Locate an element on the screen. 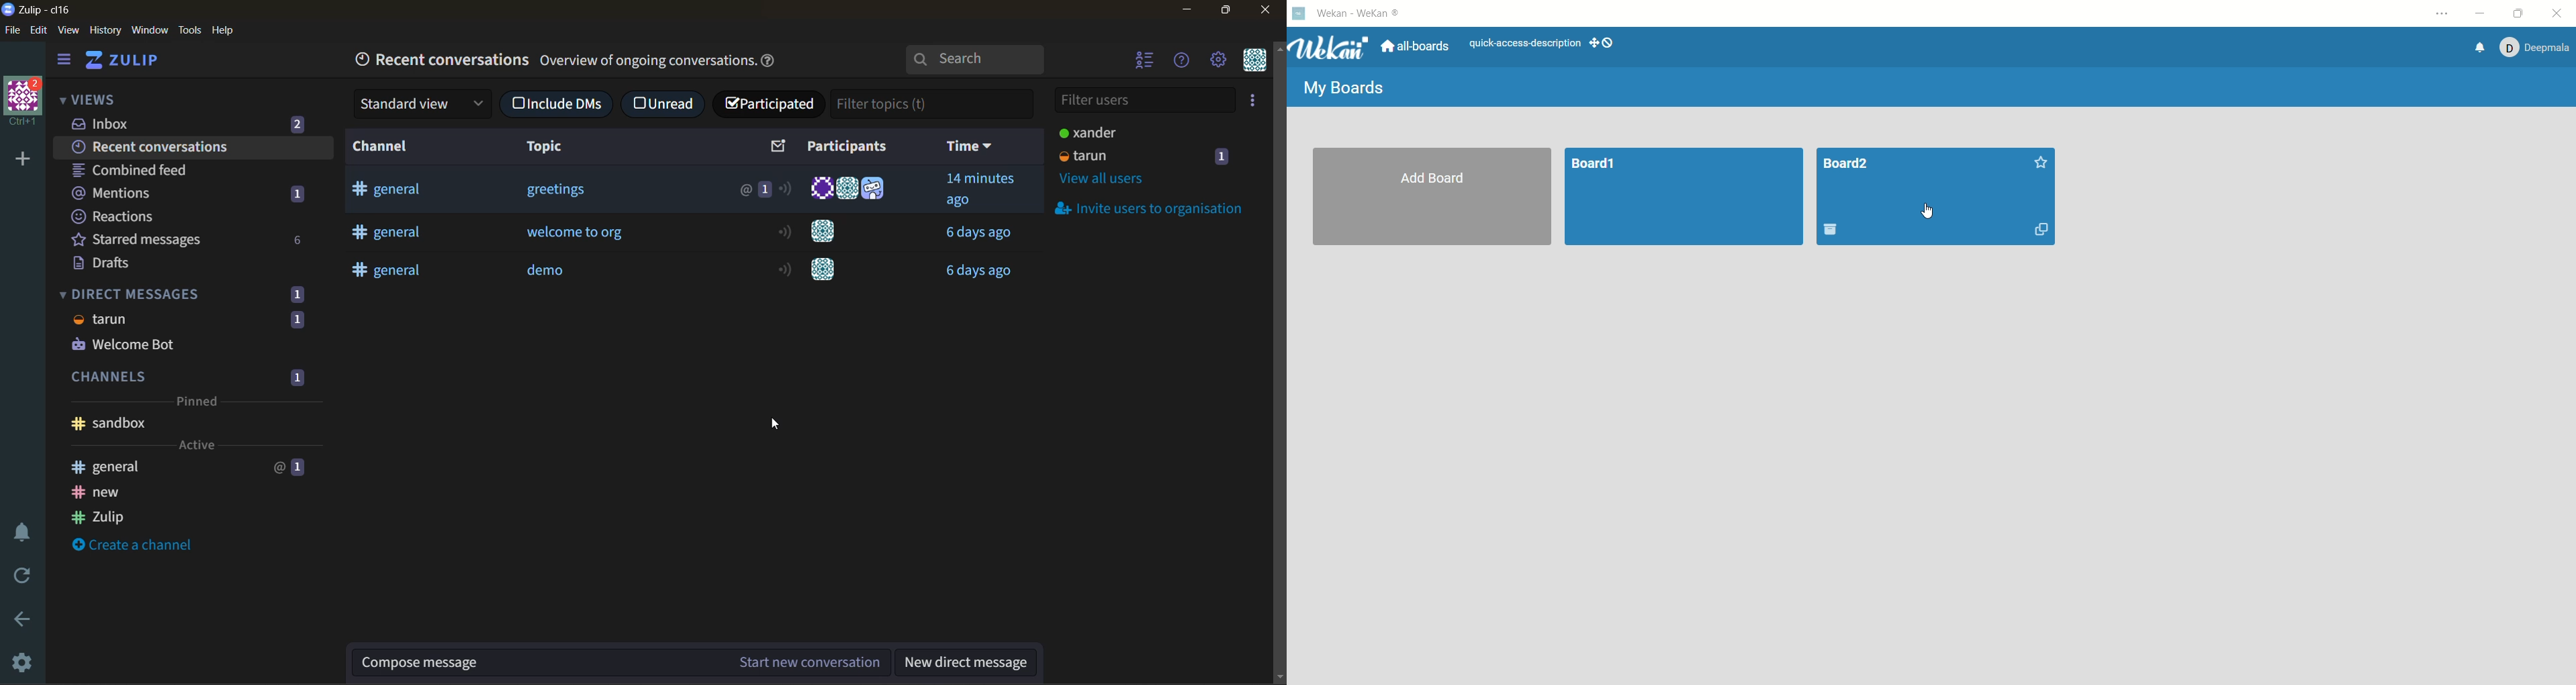 The width and height of the screenshot is (2576, 700). filter topics is located at coordinates (914, 105).